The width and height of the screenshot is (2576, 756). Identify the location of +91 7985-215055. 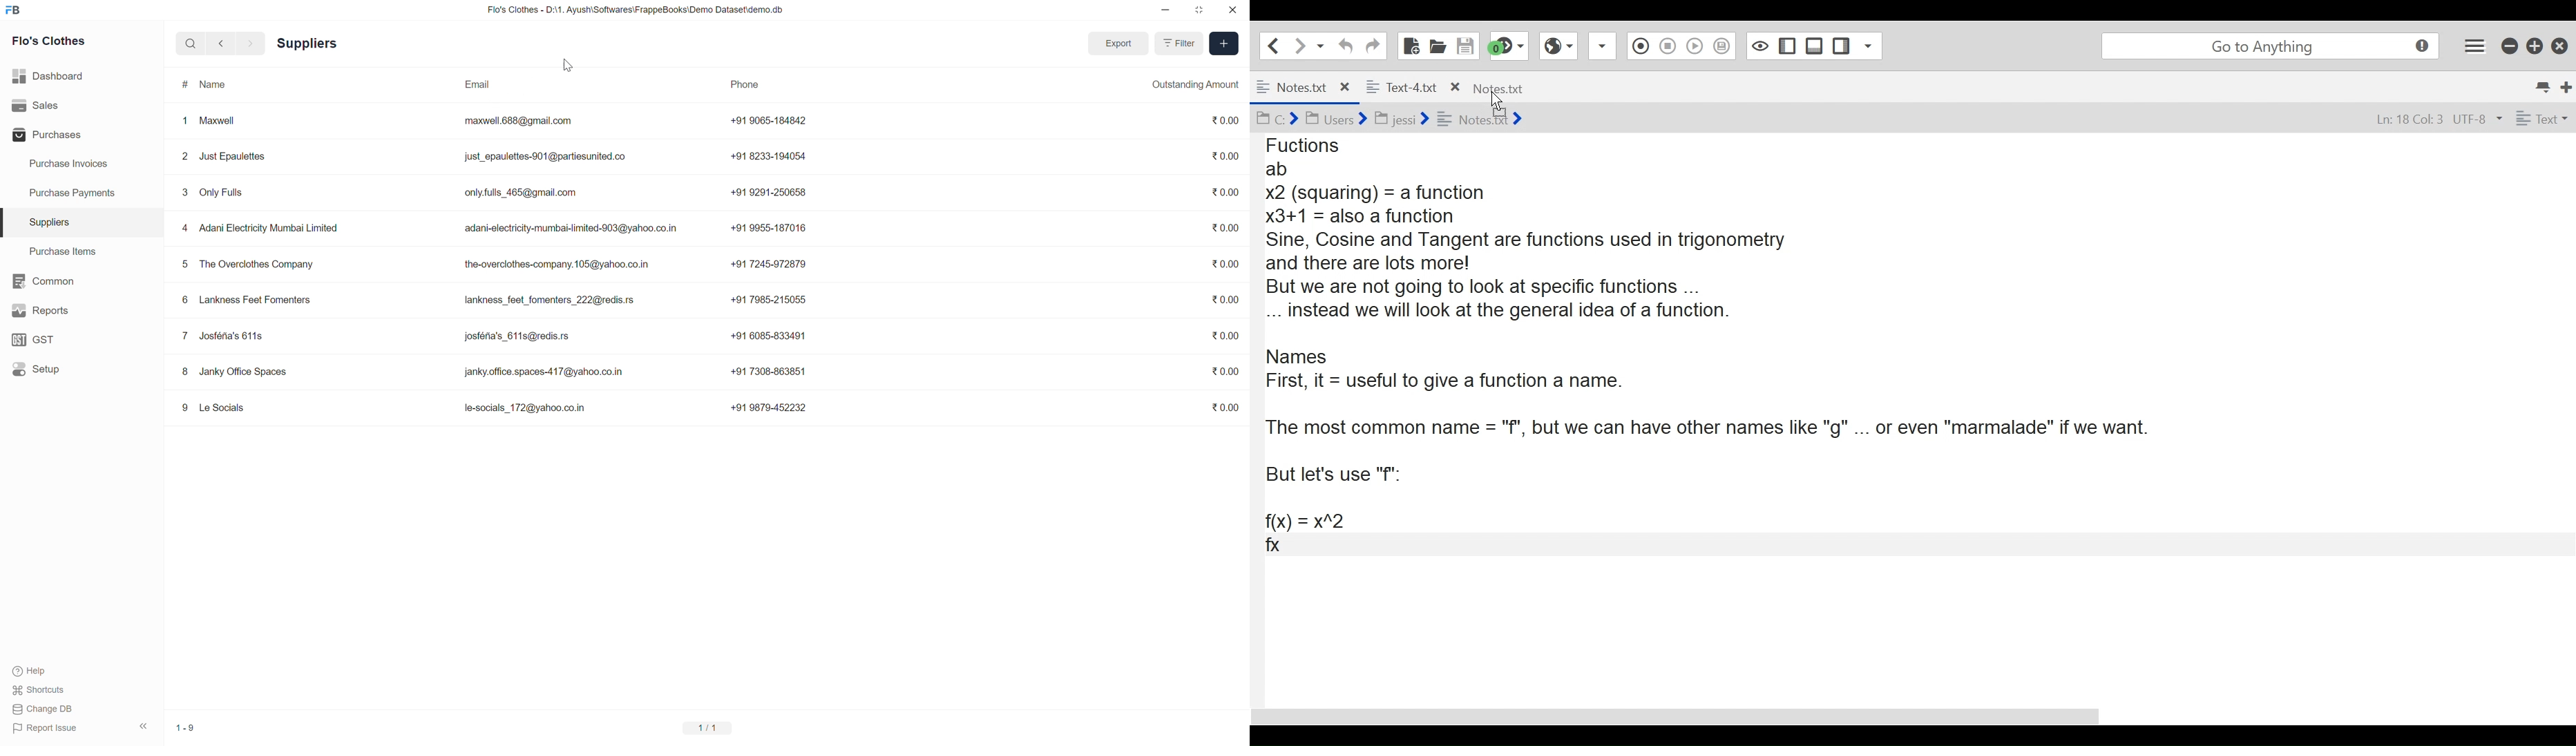
(772, 299).